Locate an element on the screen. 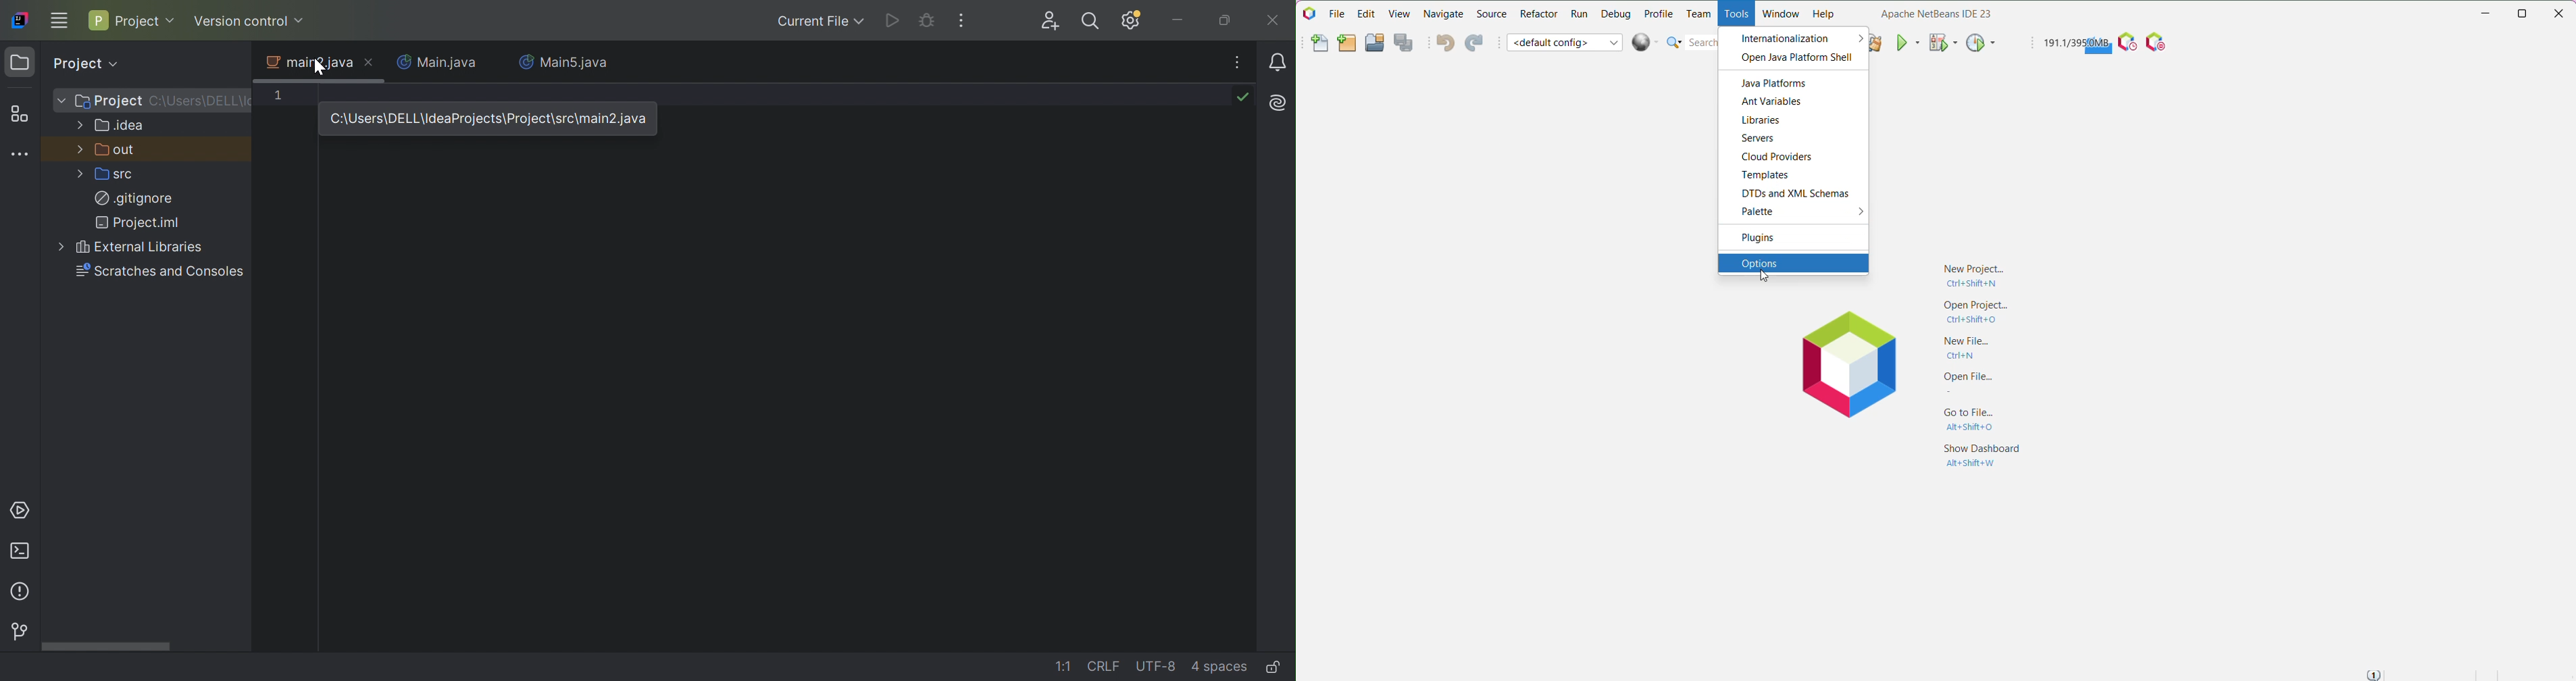 The width and height of the screenshot is (2576, 700). Redo is located at coordinates (1477, 43).